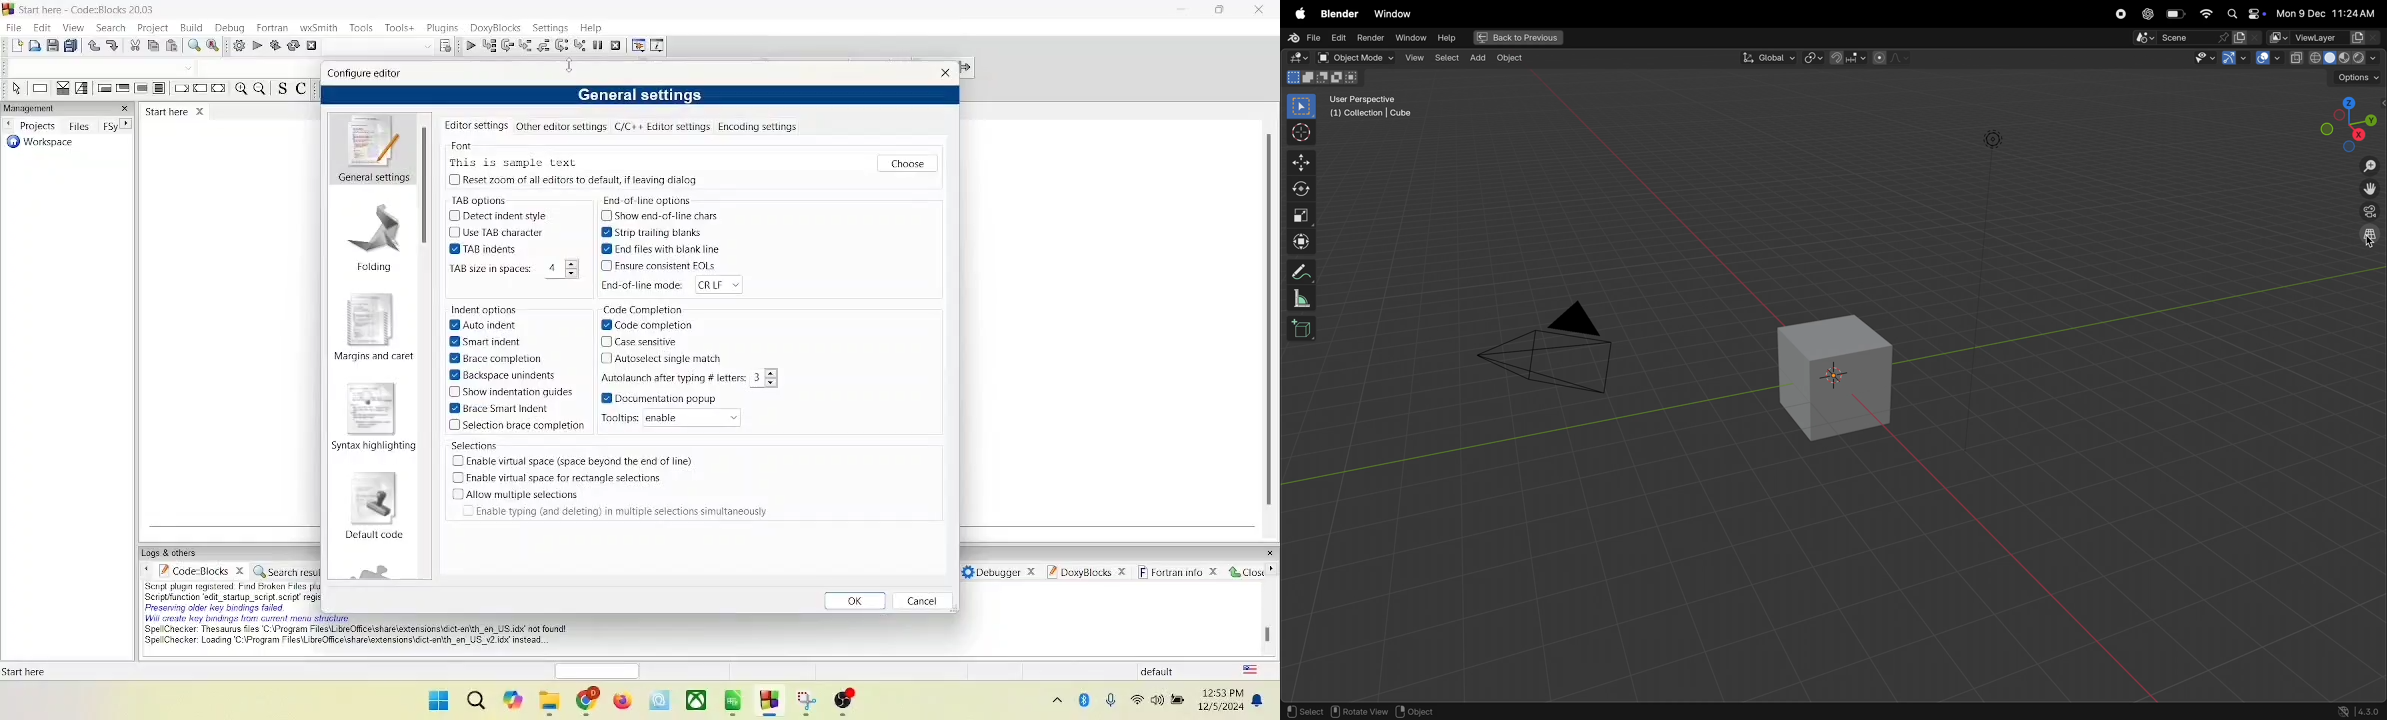 This screenshot has width=2408, height=728. I want to click on font, so click(459, 144).